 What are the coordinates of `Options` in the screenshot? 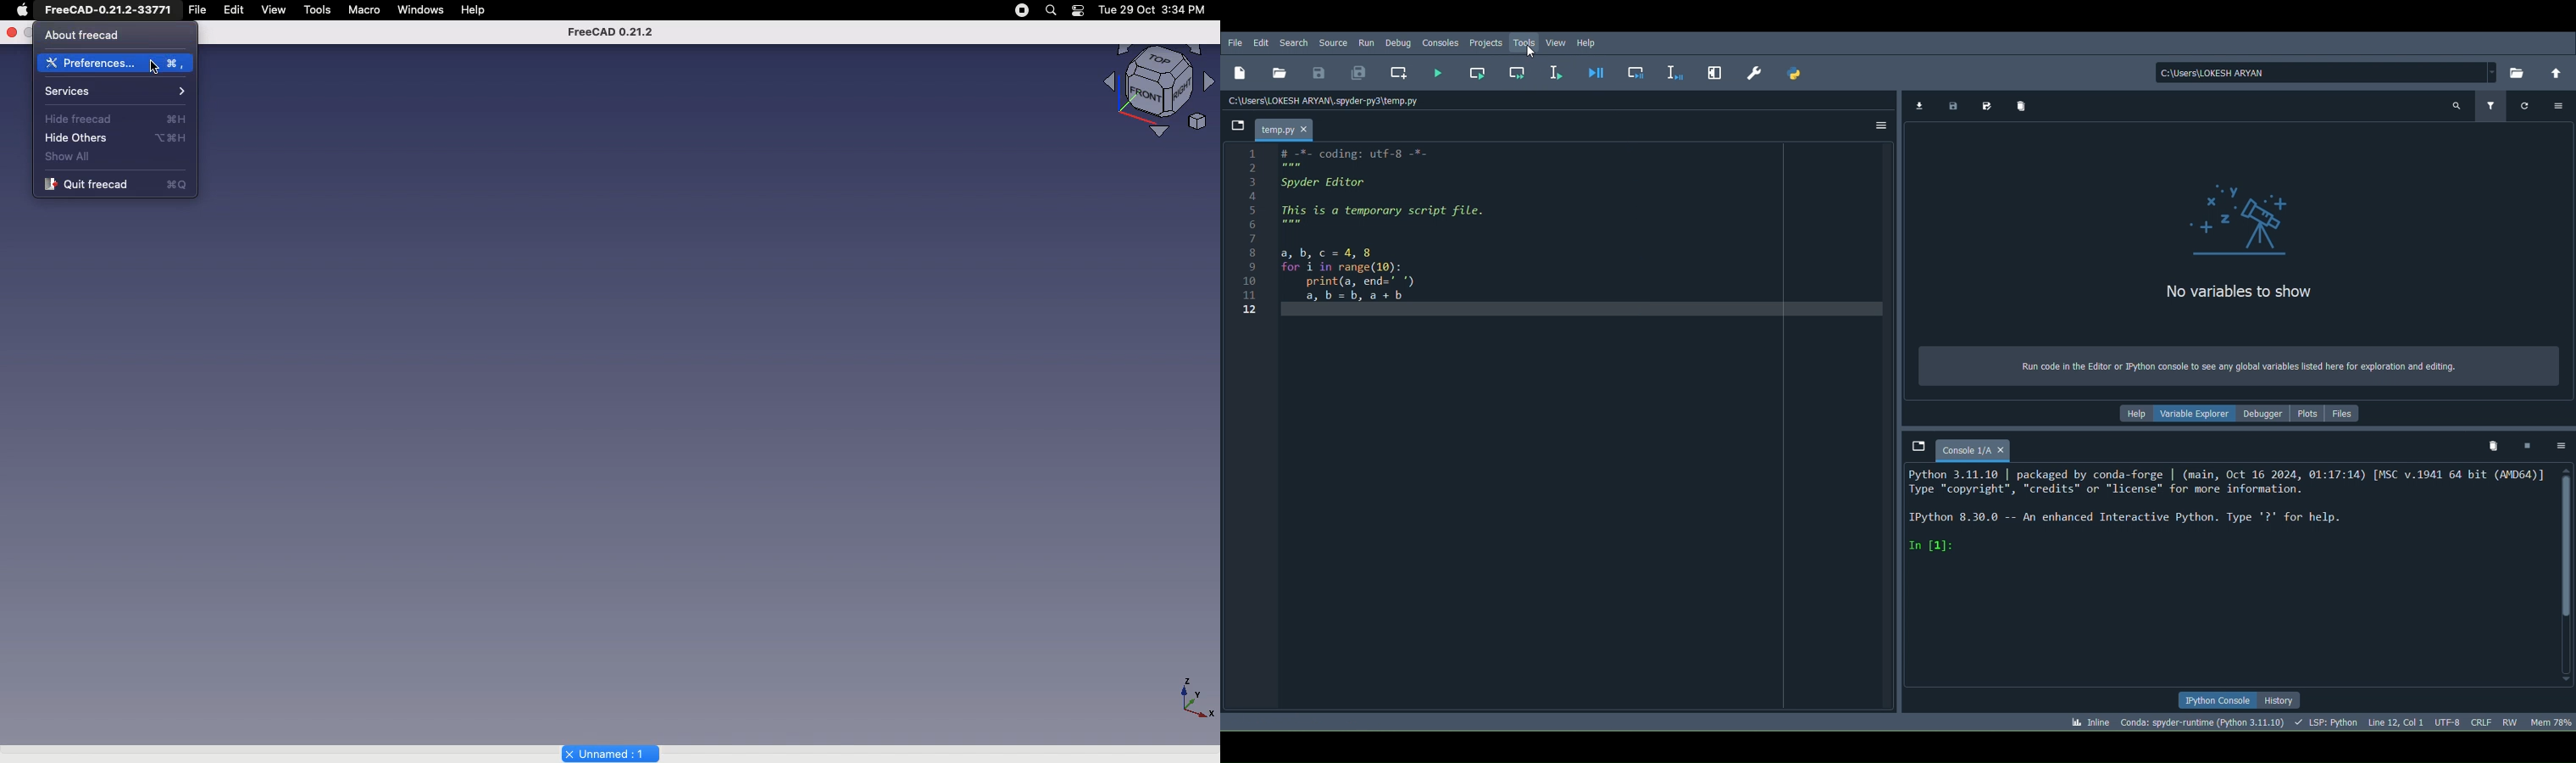 It's located at (1879, 124).